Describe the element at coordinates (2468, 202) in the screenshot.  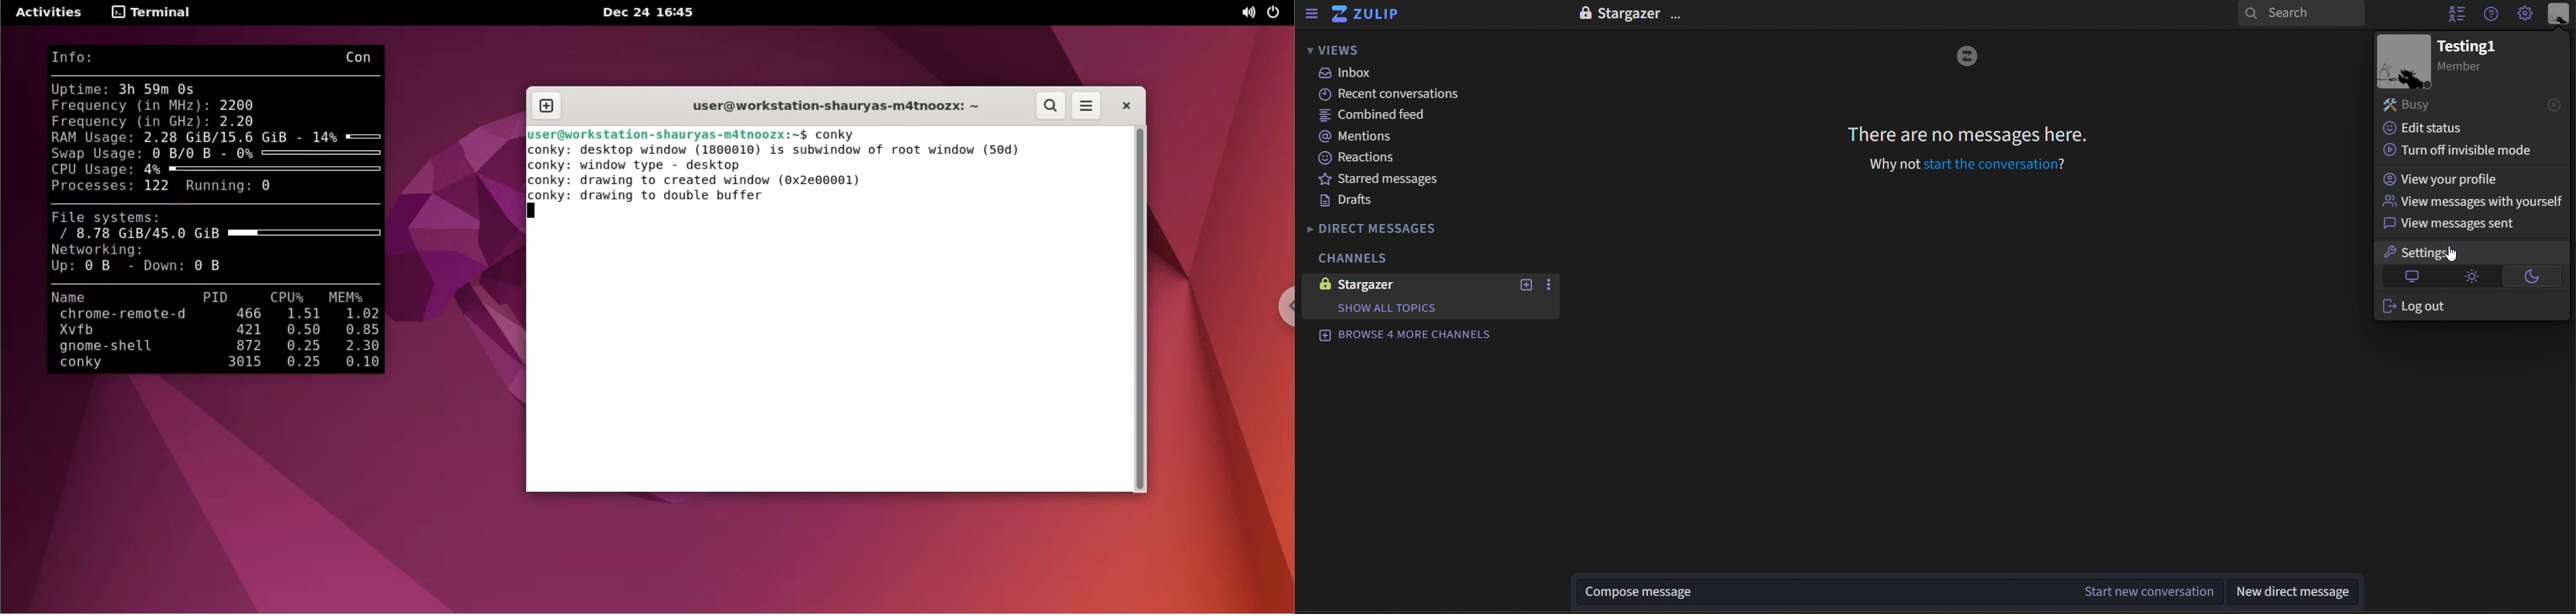
I see `view messages with yourself` at that location.